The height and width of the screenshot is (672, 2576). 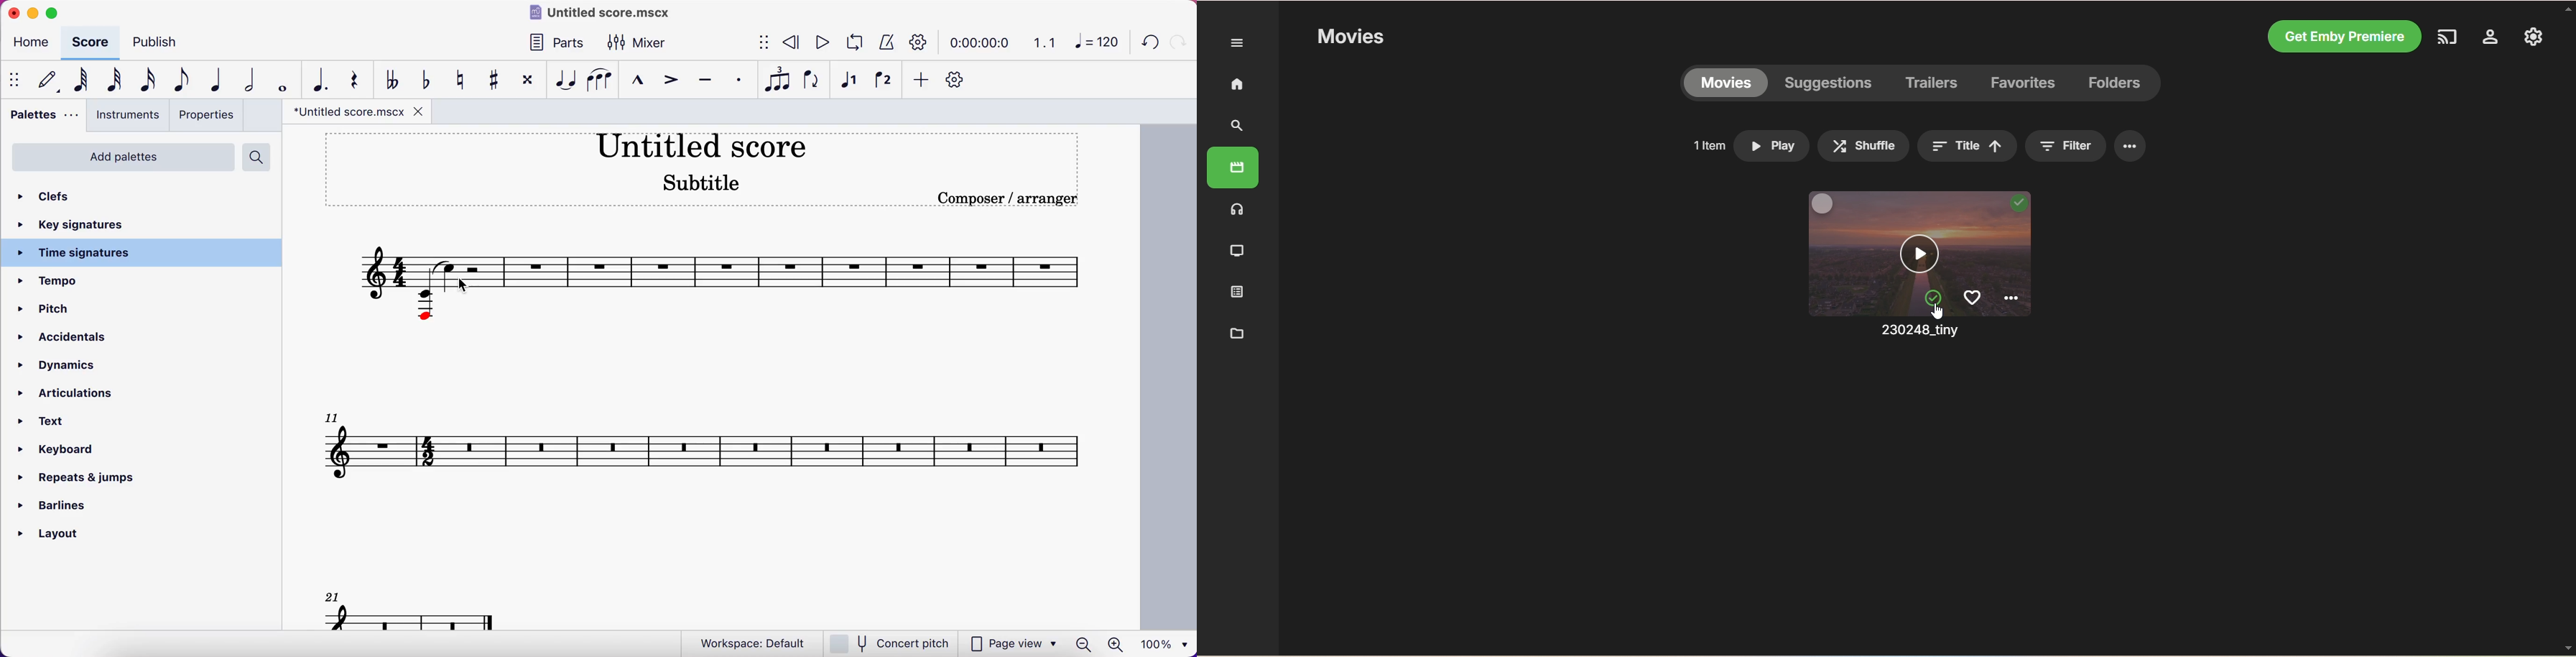 I want to click on loop playback, so click(x=852, y=43).